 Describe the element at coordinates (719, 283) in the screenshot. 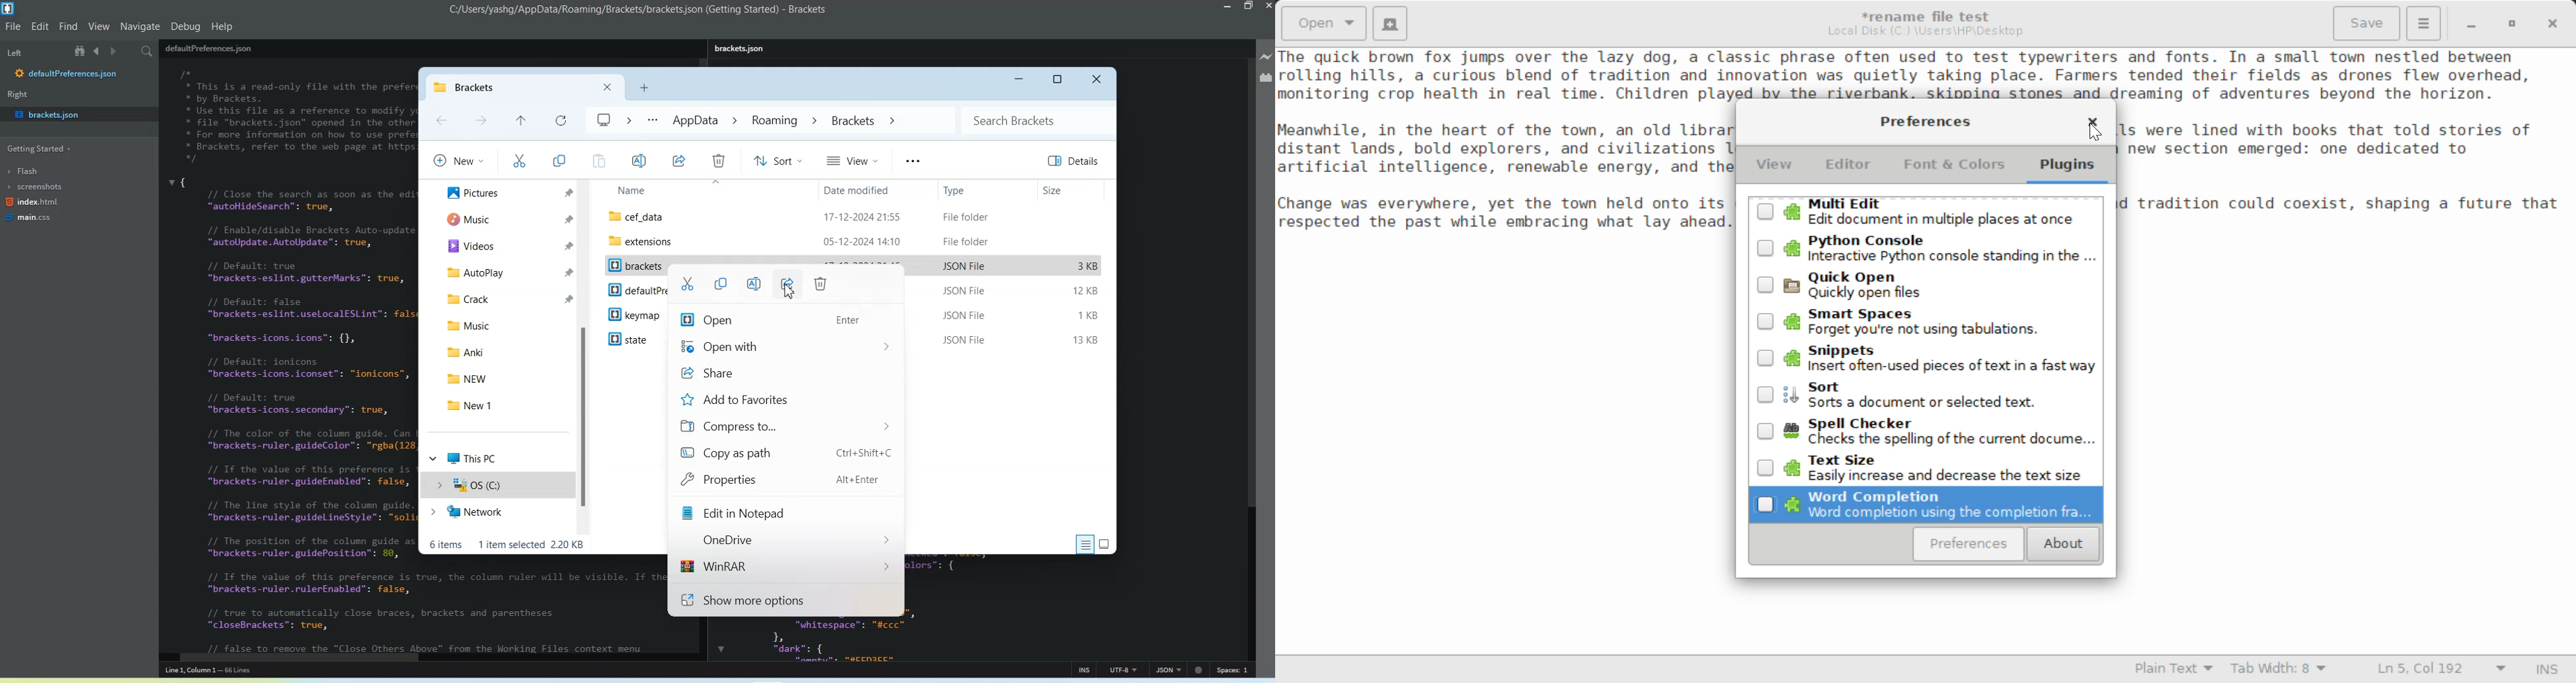

I see `Copy` at that location.